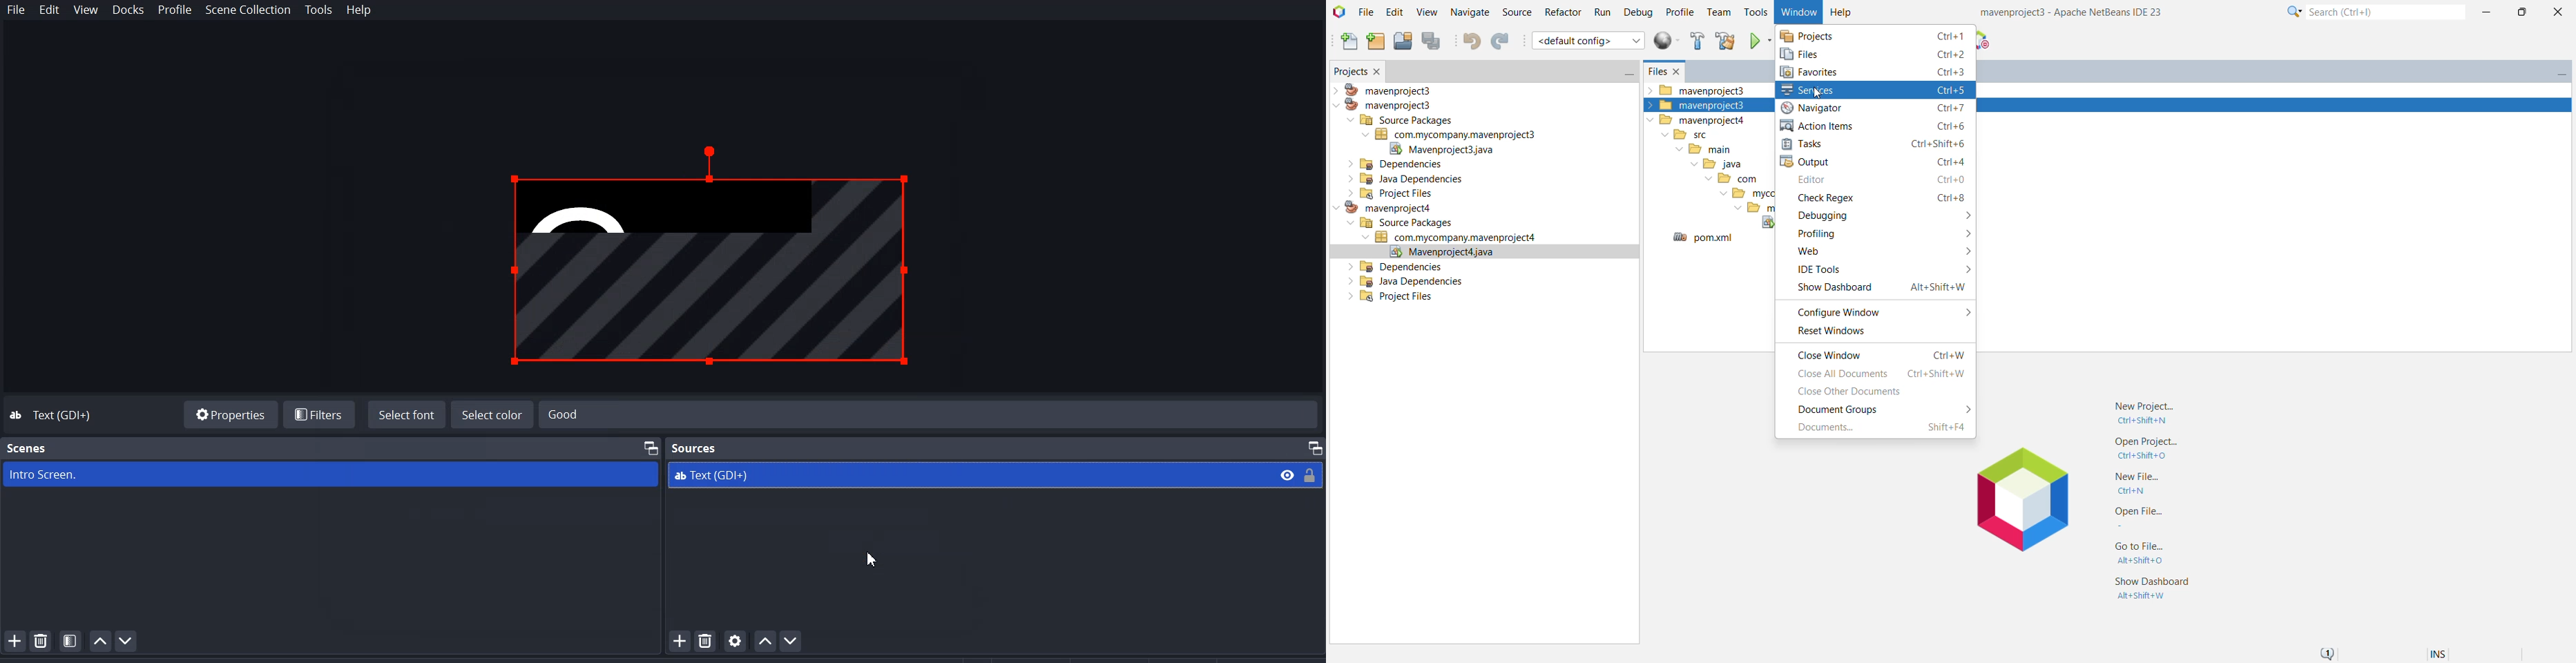  I want to click on Add Scene, so click(12, 640).